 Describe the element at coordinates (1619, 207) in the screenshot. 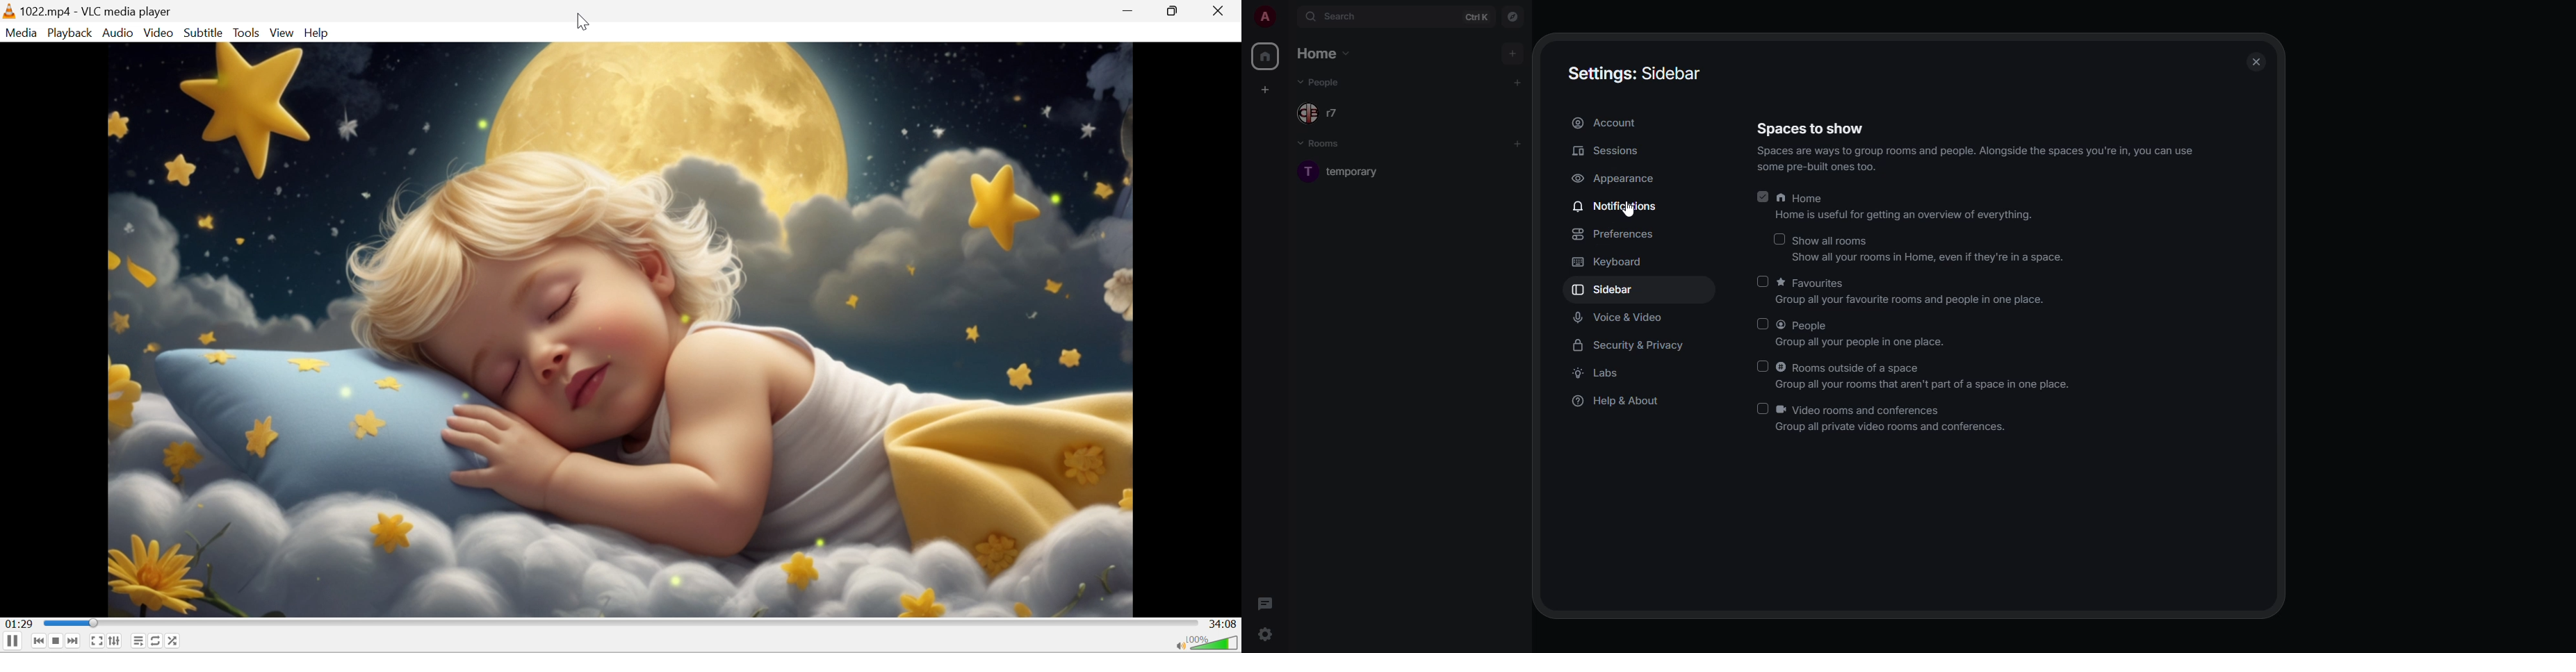

I see `notifications` at that location.